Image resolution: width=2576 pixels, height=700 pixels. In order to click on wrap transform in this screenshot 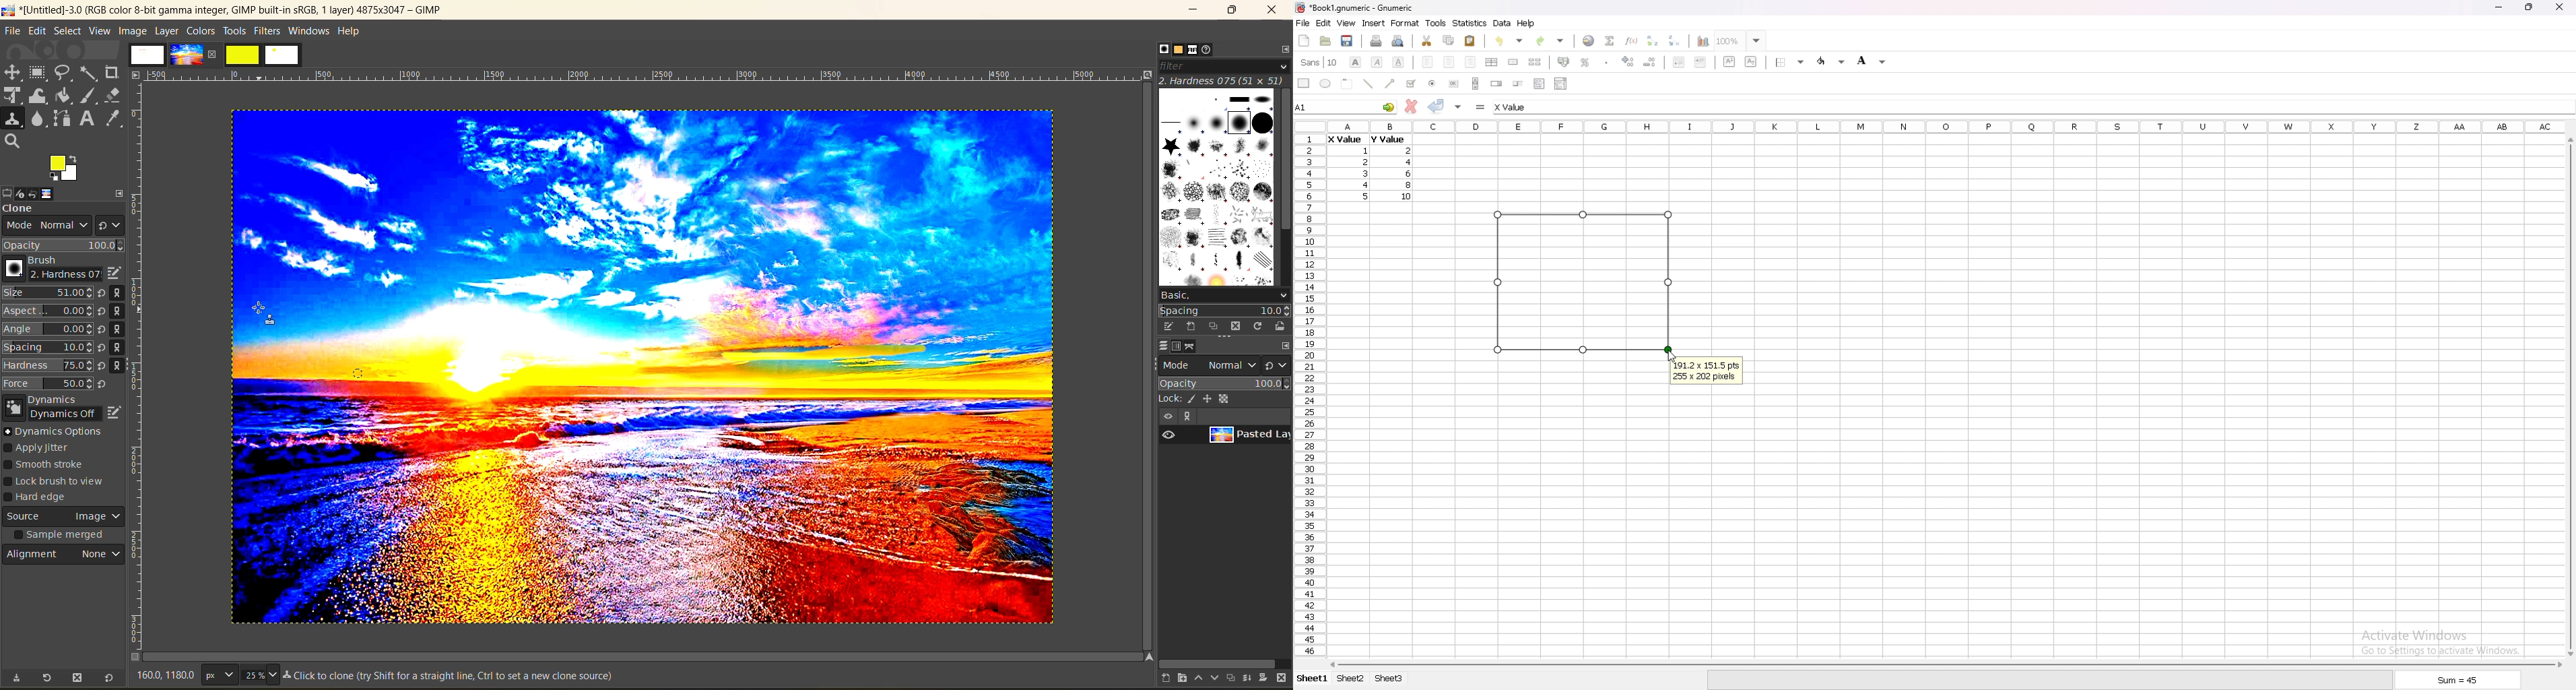, I will do `click(39, 96)`.